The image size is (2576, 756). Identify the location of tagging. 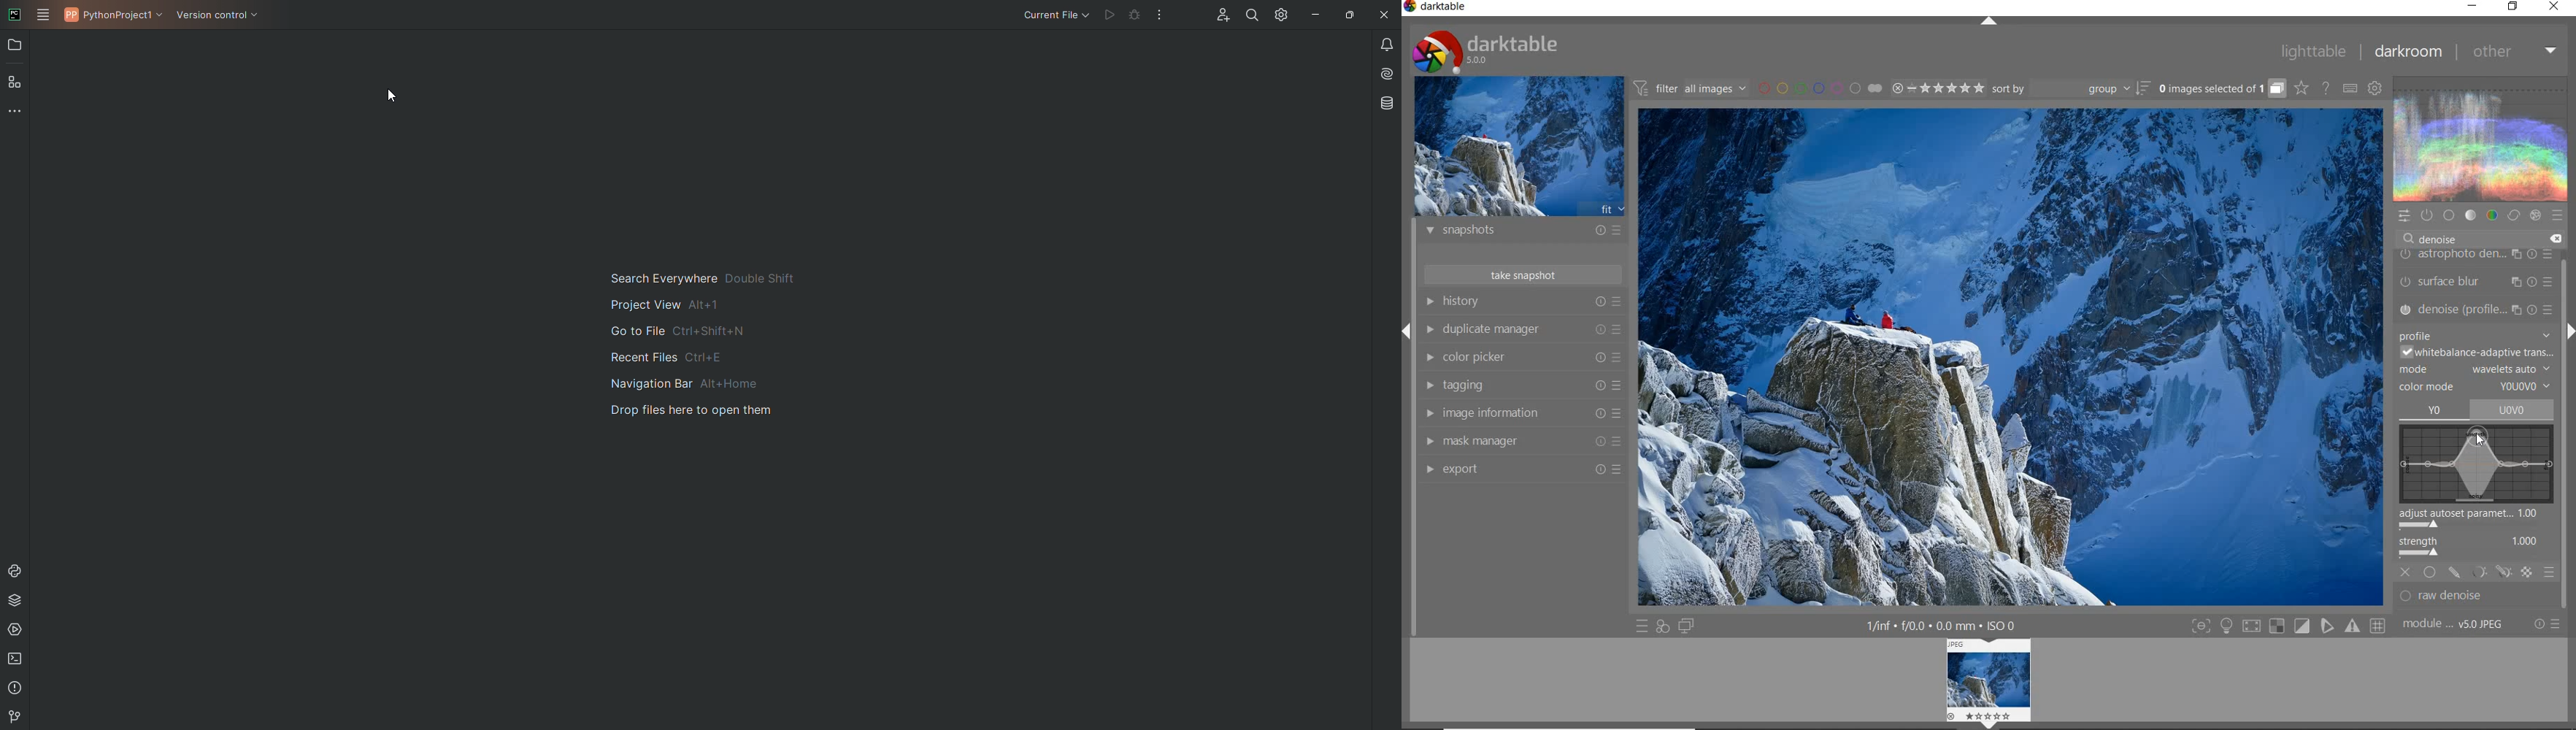
(1522, 386).